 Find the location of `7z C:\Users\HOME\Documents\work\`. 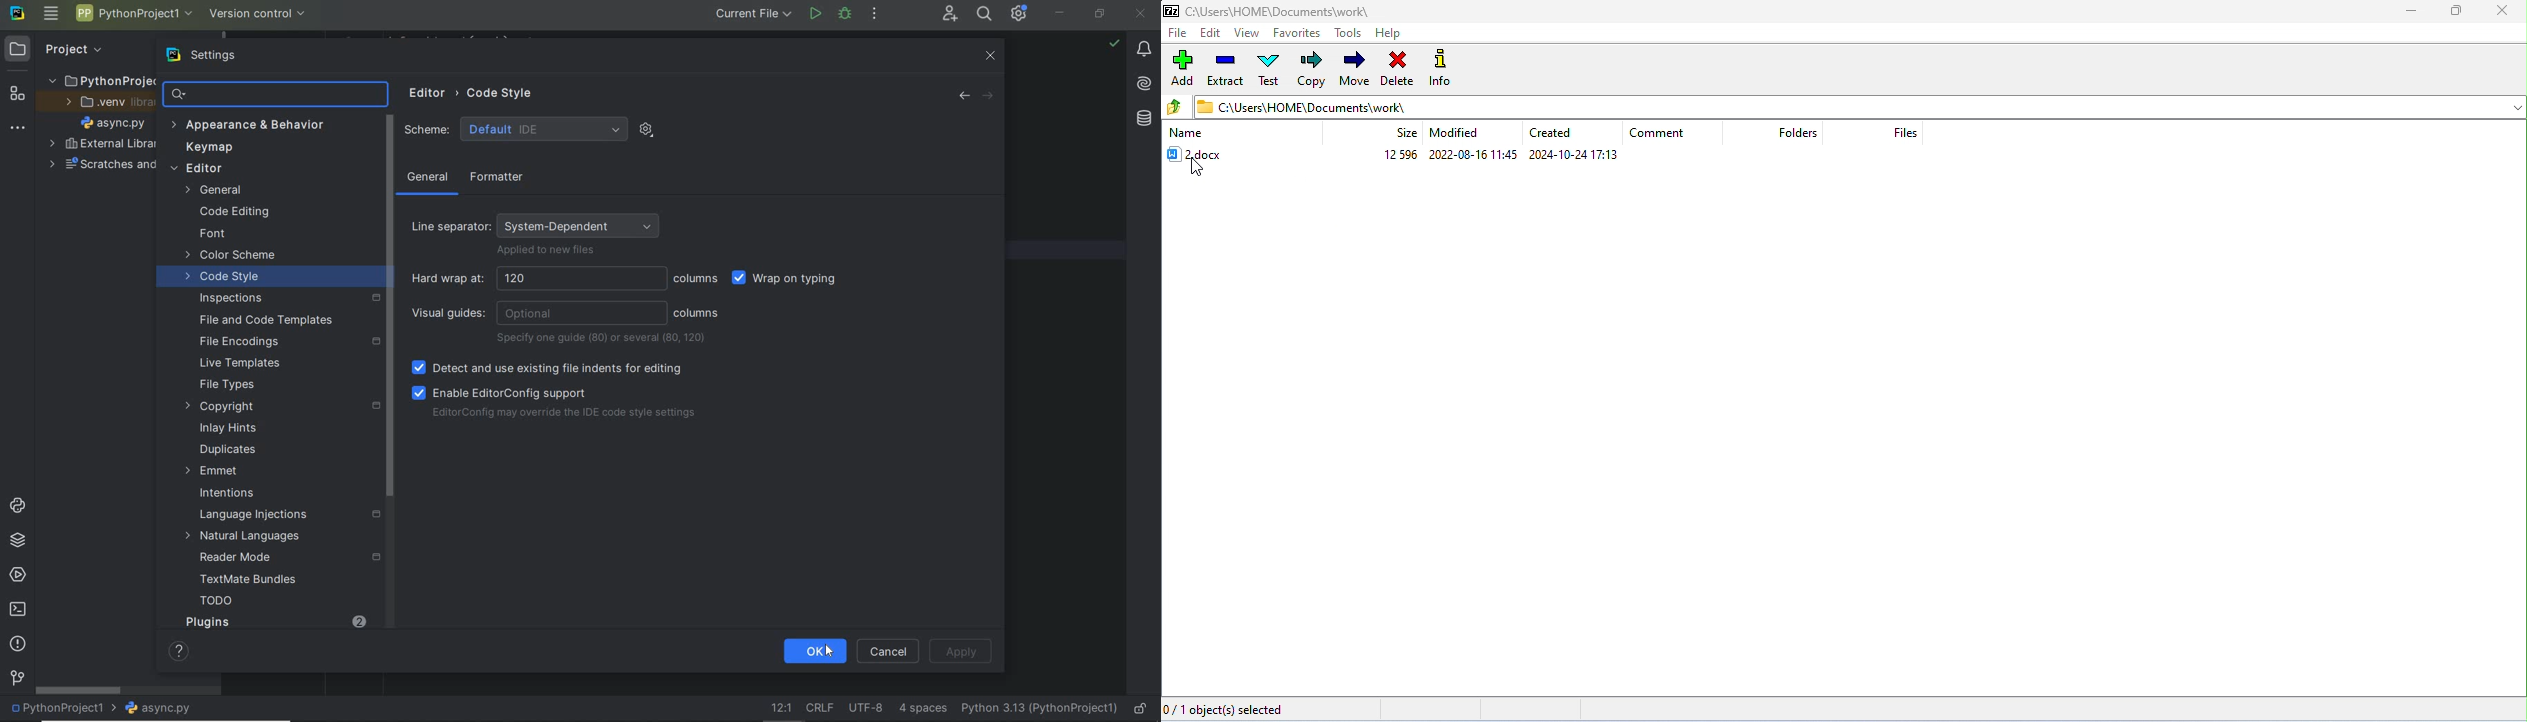

7z C:\Users\HOME\Documents\work\ is located at coordinates (1267, 10).